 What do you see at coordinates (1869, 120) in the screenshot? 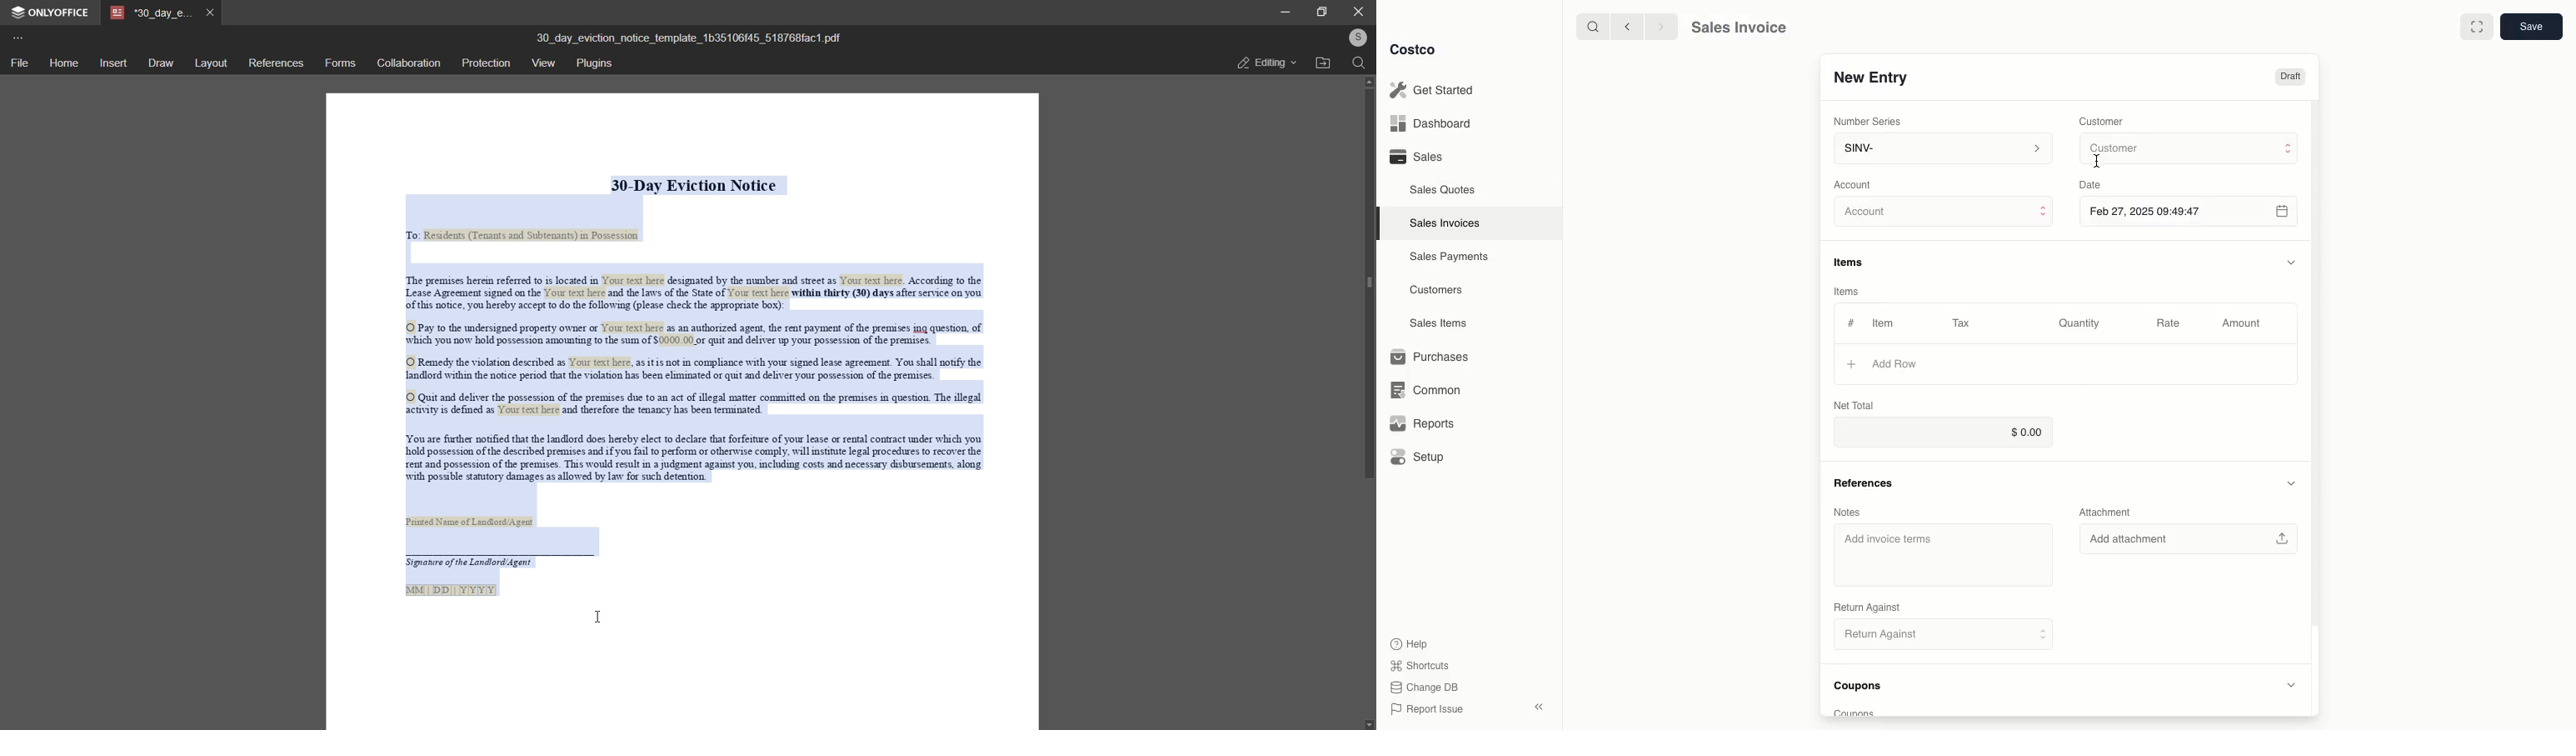
I see `Number Series` at bounding box center [1869, 120].